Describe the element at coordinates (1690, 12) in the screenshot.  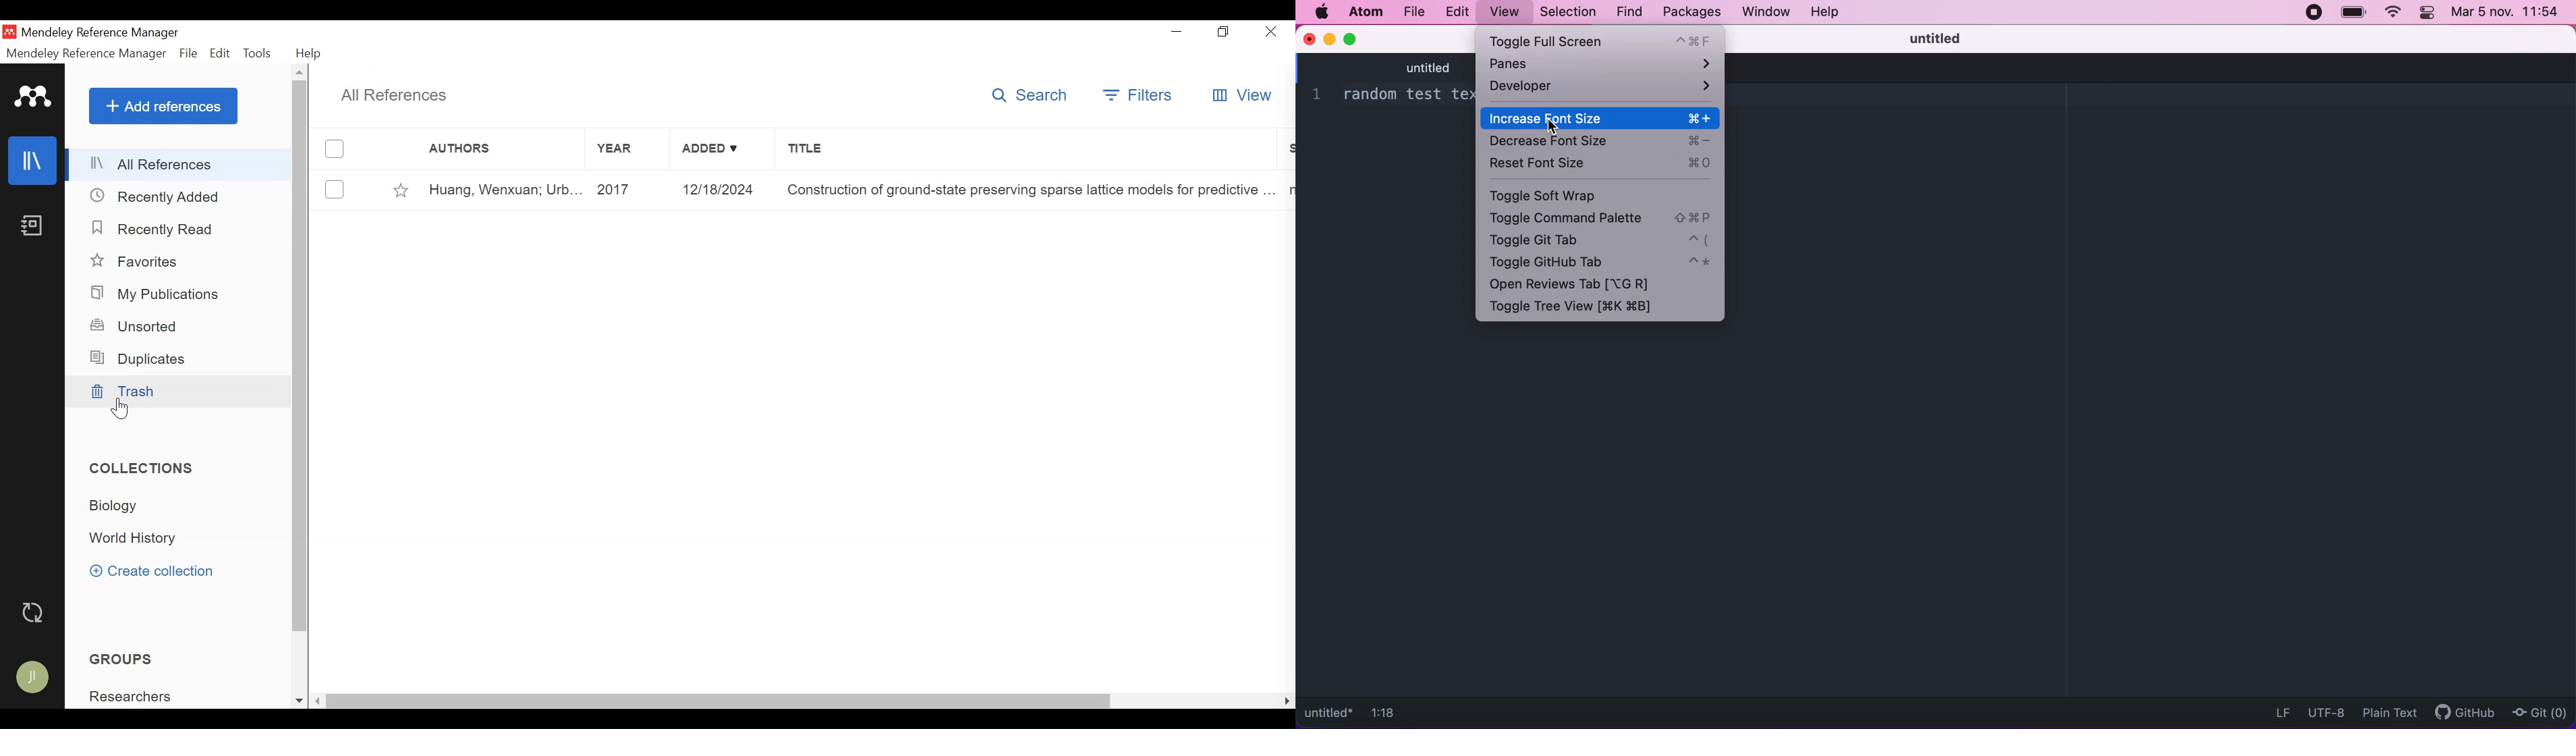
I see `packages` at that location.